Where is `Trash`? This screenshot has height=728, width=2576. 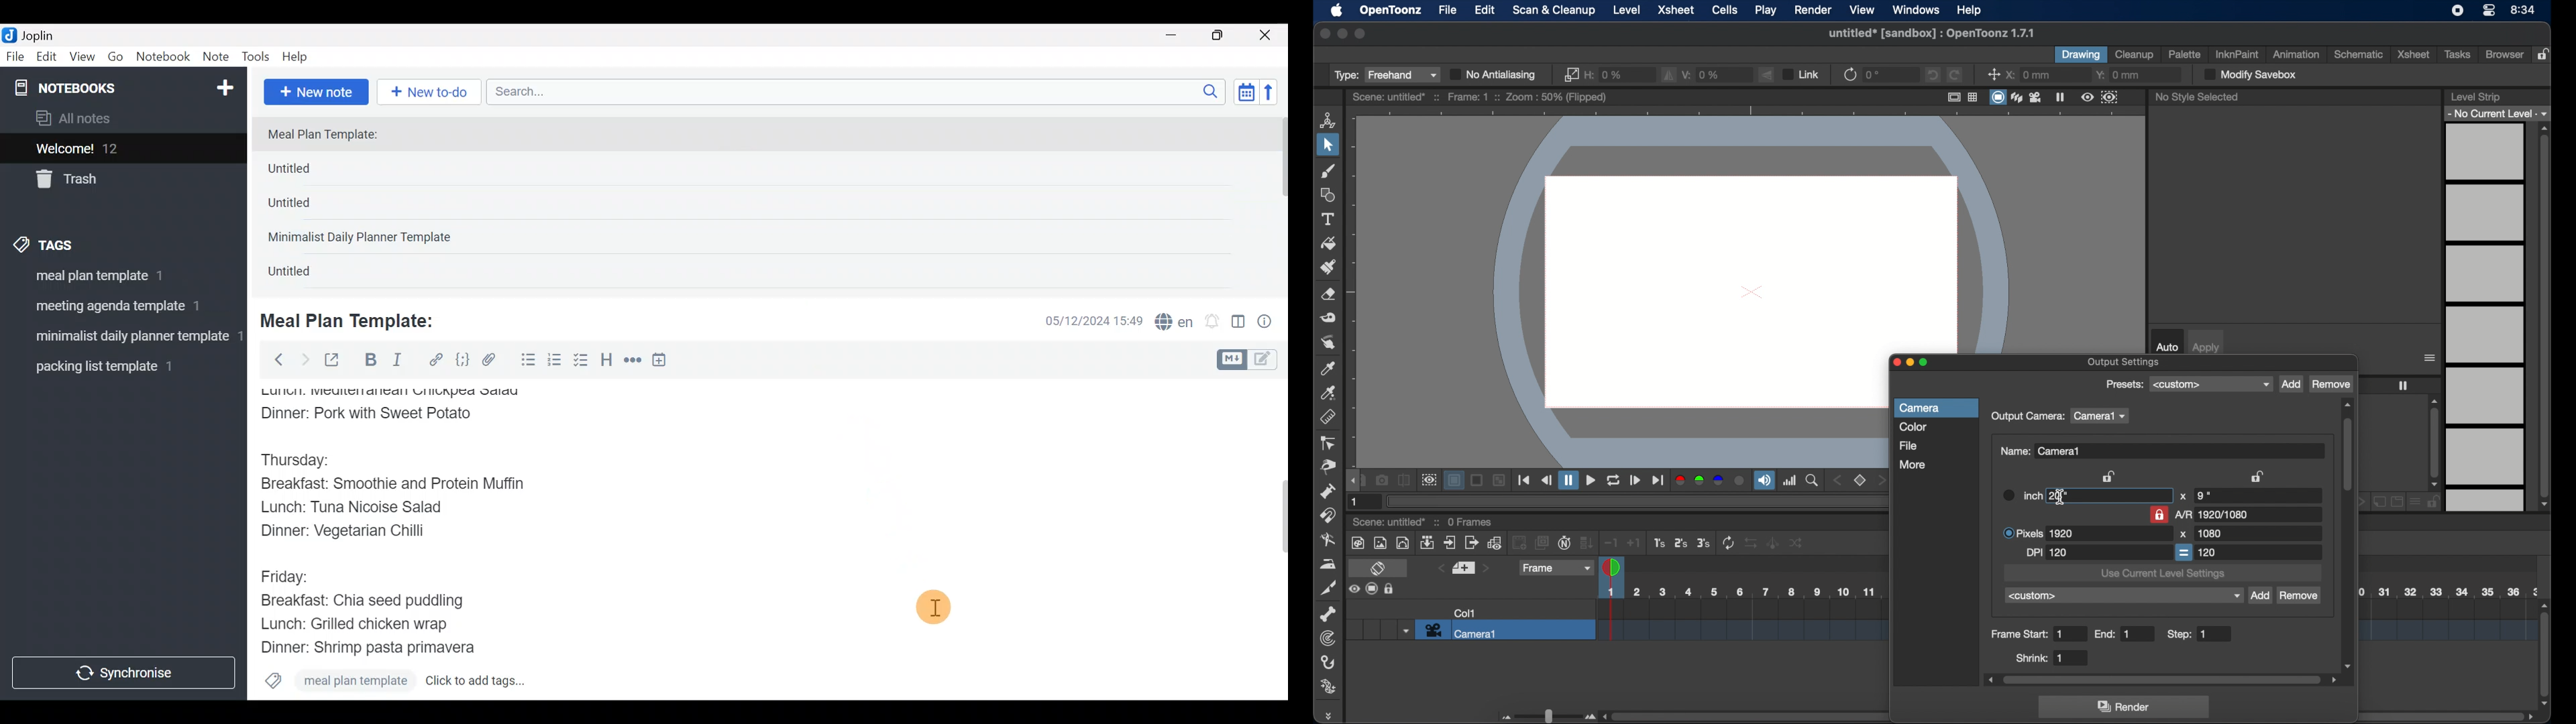 Trash is located at coordinates (115, 180).